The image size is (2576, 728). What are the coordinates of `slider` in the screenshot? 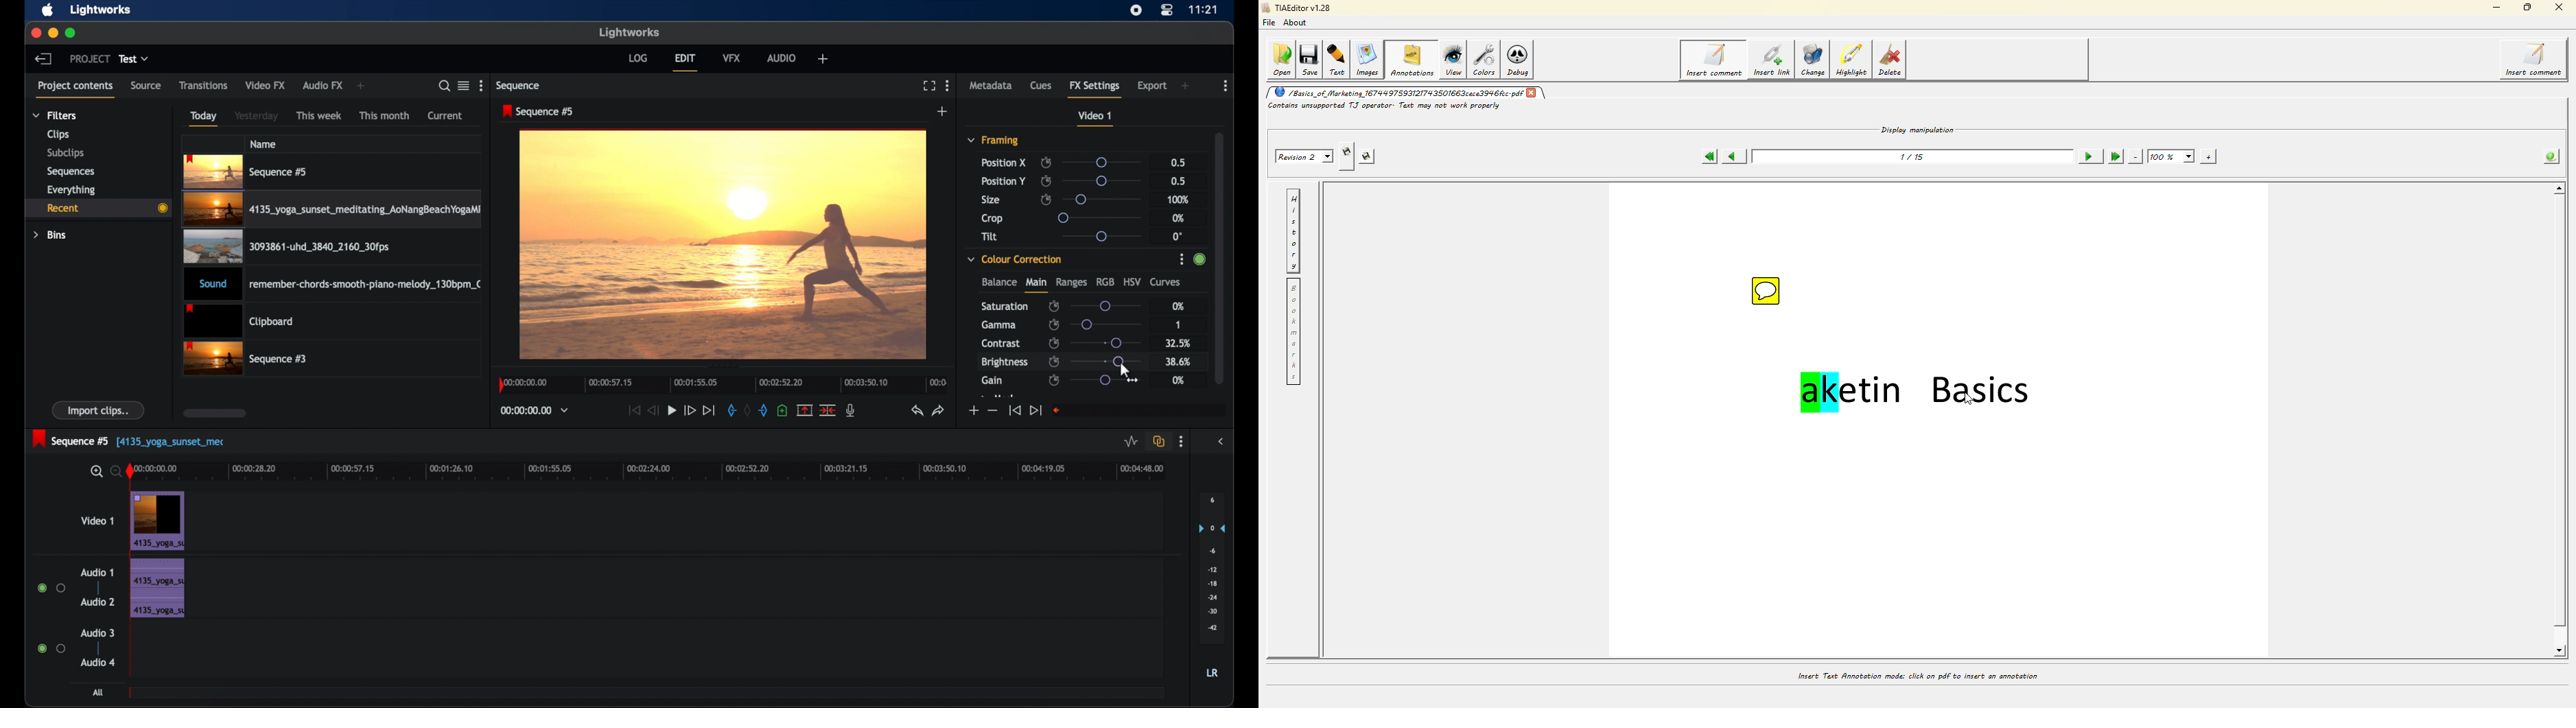 It's located at (1098, 218).